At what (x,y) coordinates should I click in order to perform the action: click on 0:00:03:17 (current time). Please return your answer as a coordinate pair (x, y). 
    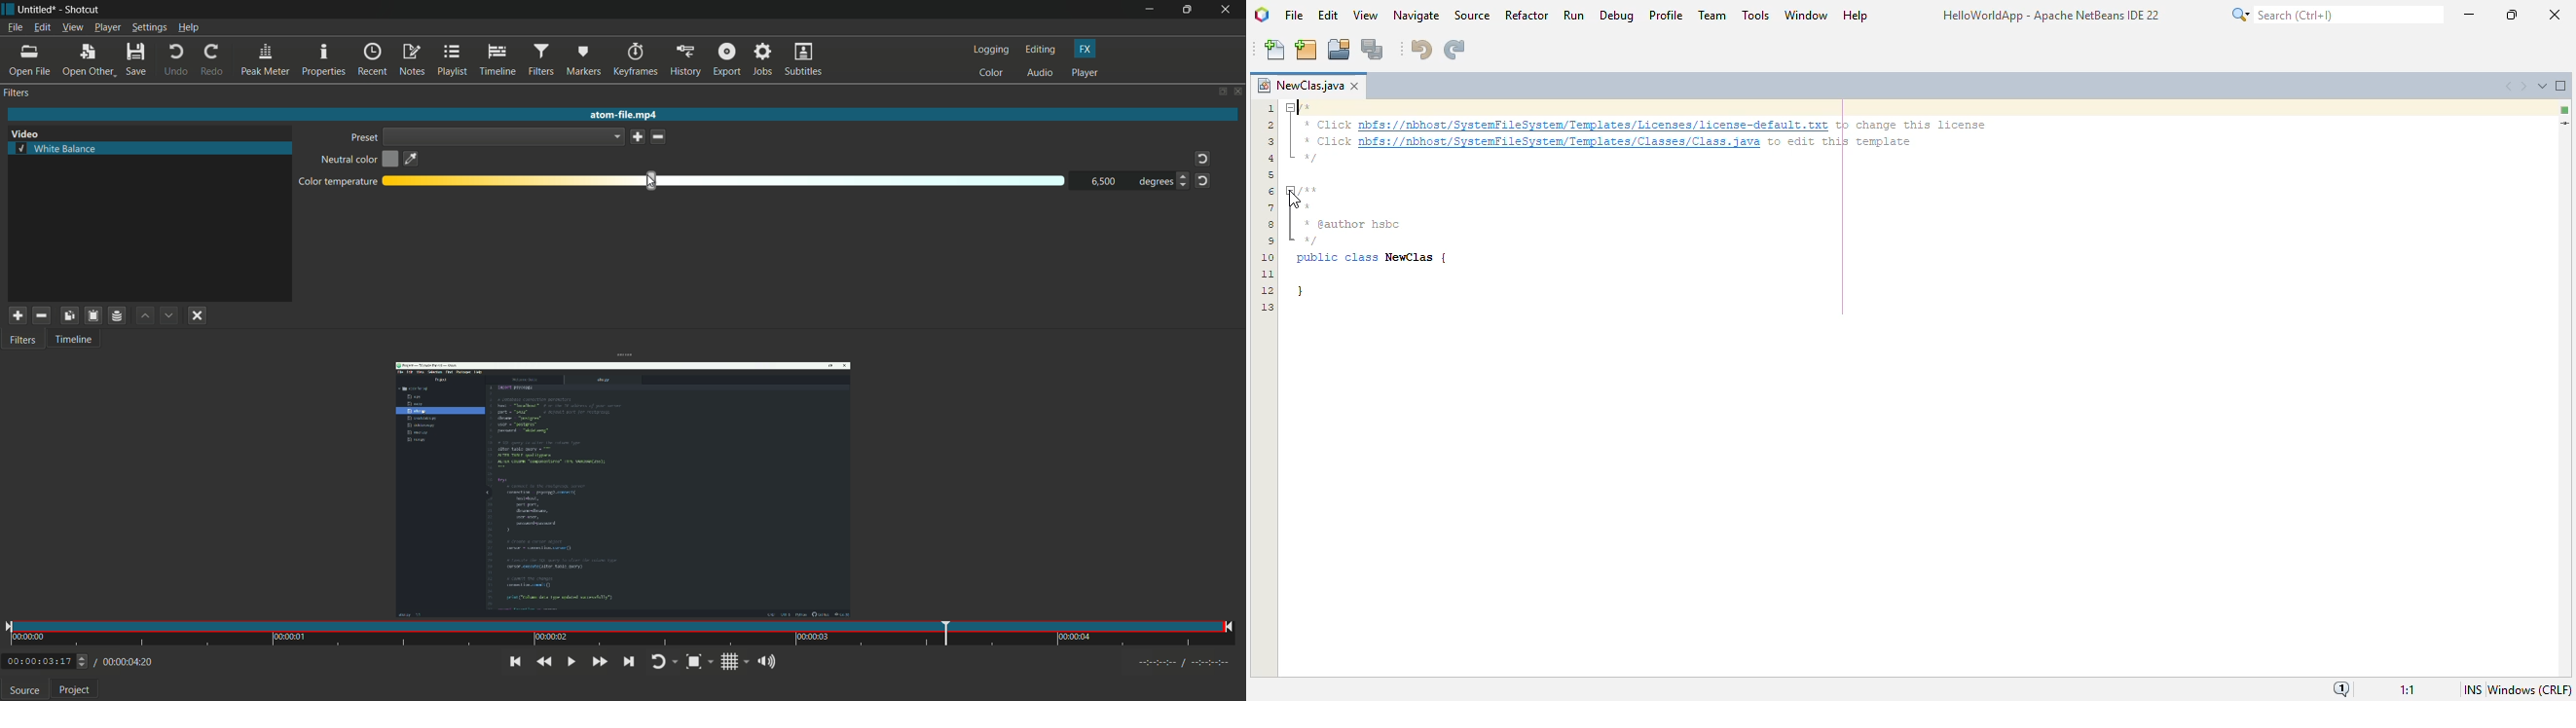
    Looking at the image, I should click on (45, 659).